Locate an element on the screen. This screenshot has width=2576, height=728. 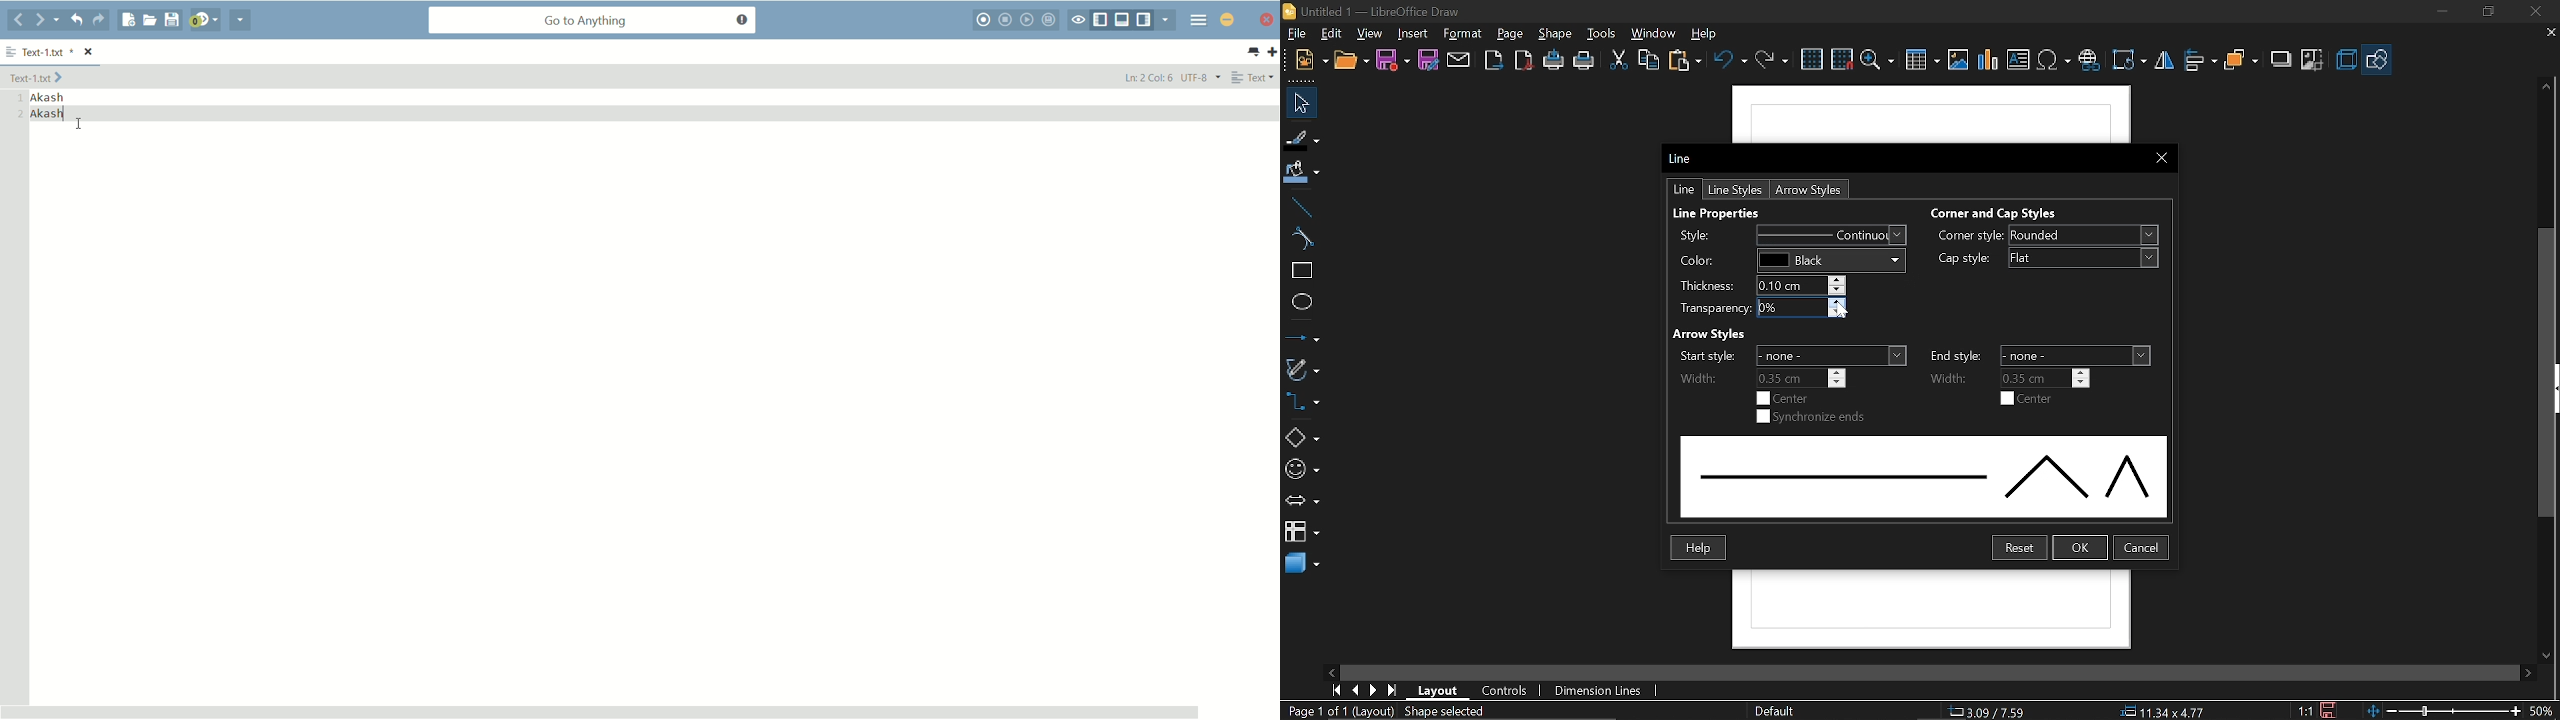
save  is located at coordinates (1392, 60).